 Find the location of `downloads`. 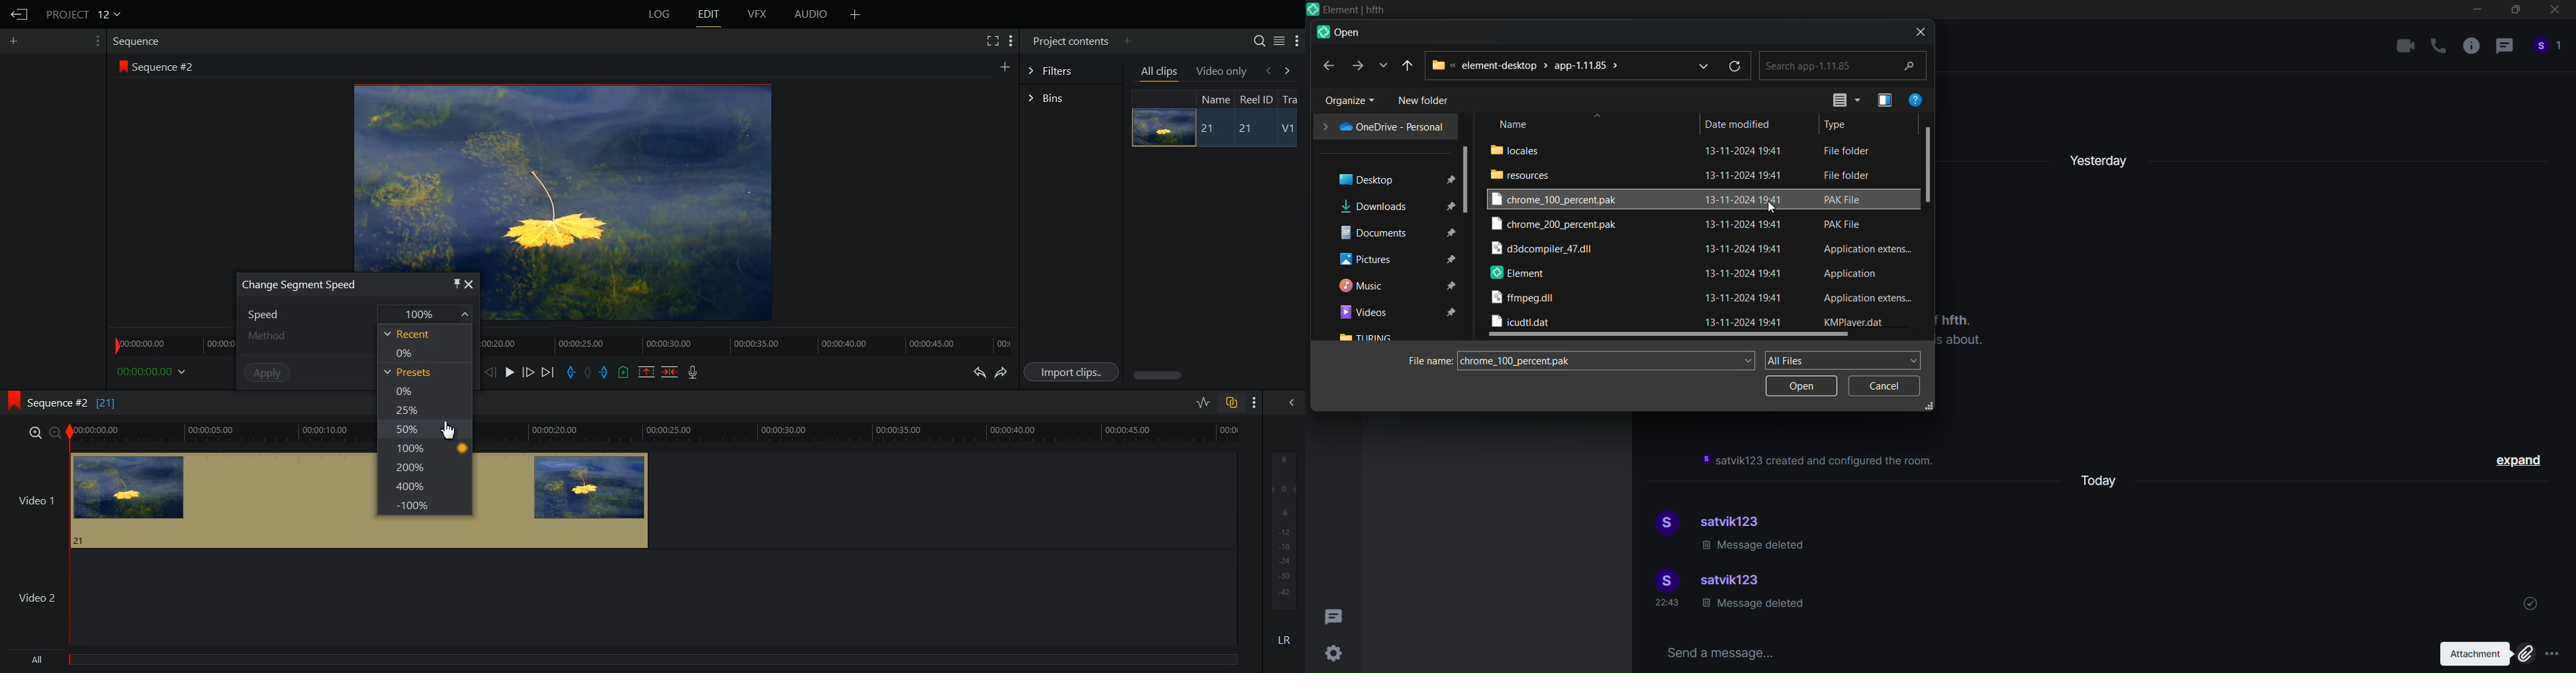

downloads is located at coordinates (1393, 205).